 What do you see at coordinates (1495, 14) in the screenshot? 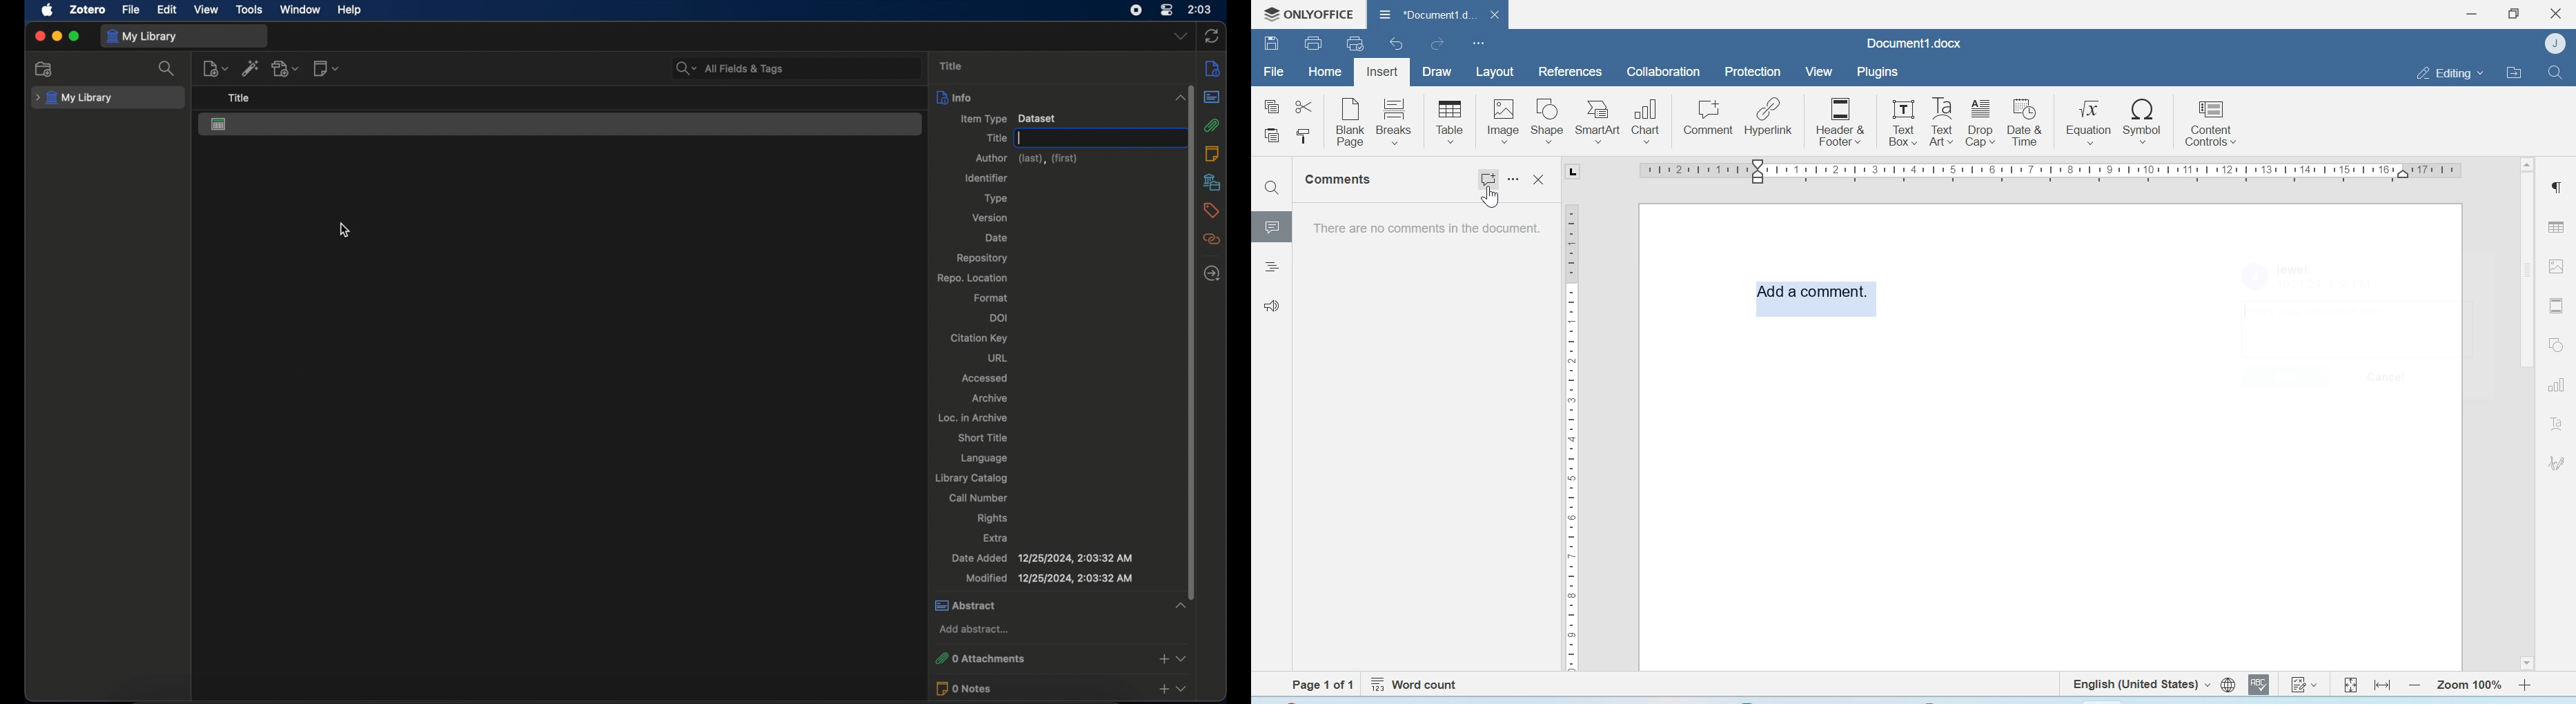
I see `close` at bounding box center [1495, 14].